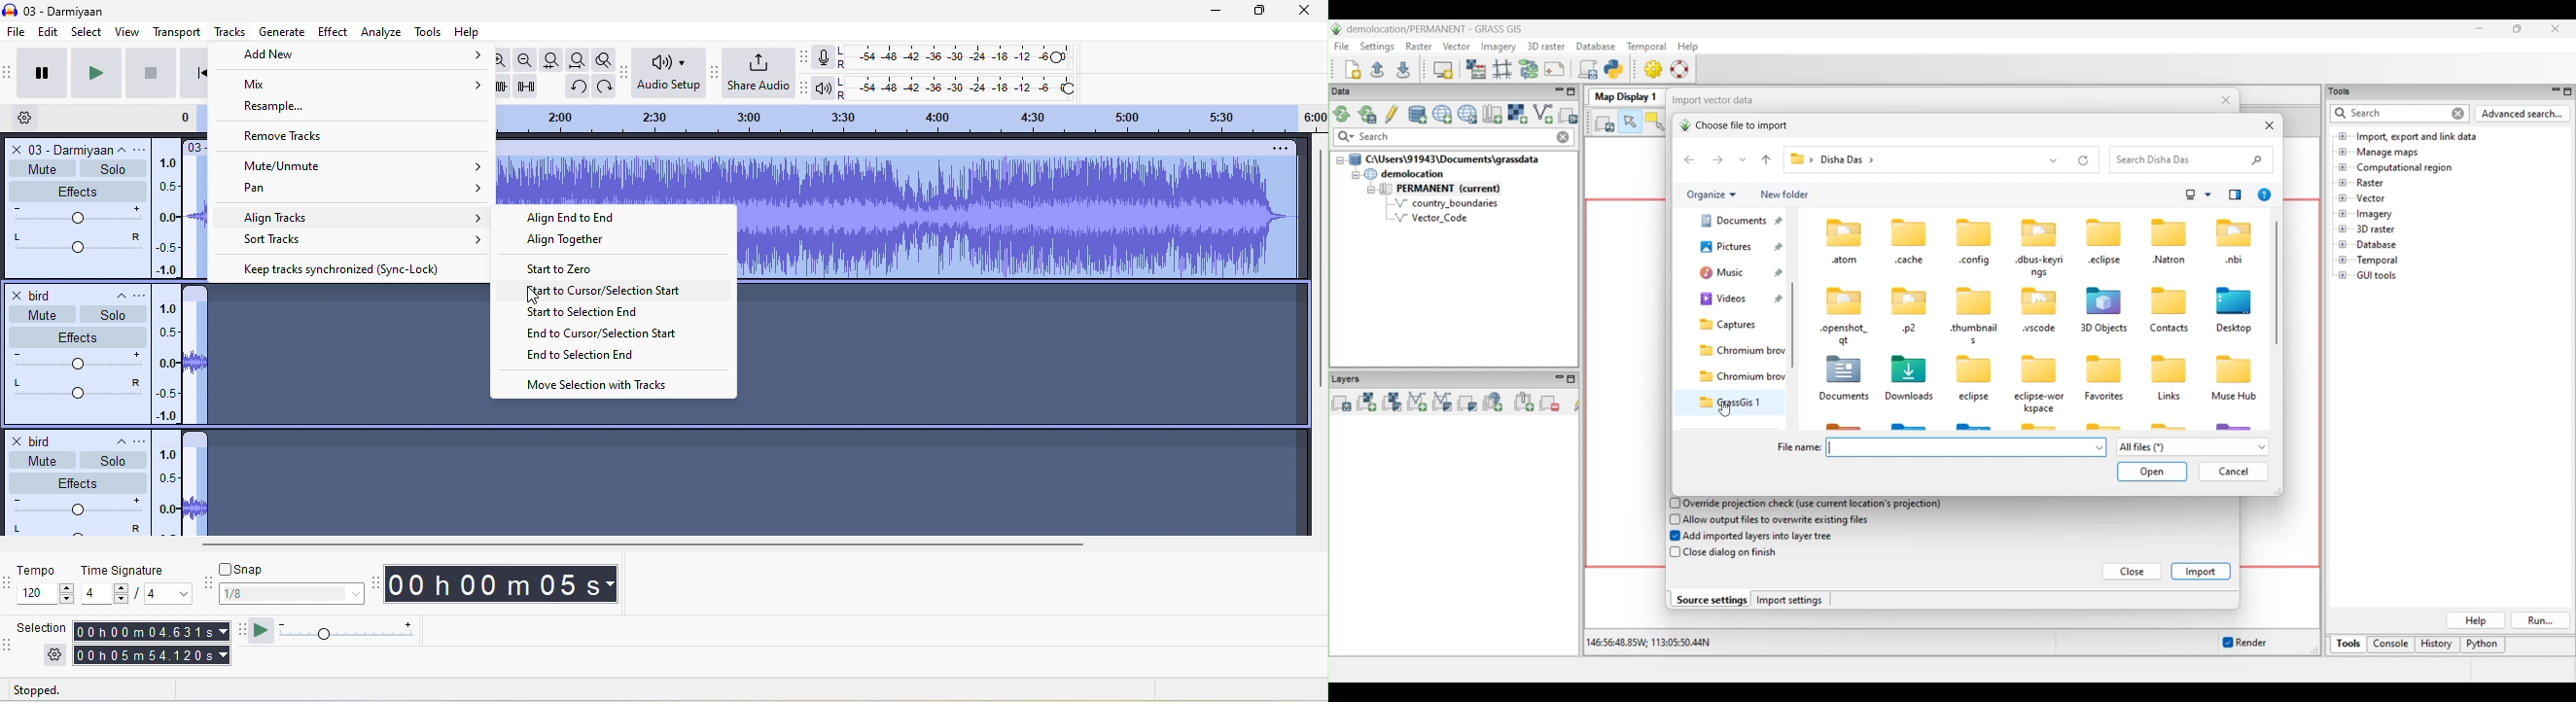  Describe the element at coordinates (527, 60) in the screenshot. I see `zoom out` at that location.